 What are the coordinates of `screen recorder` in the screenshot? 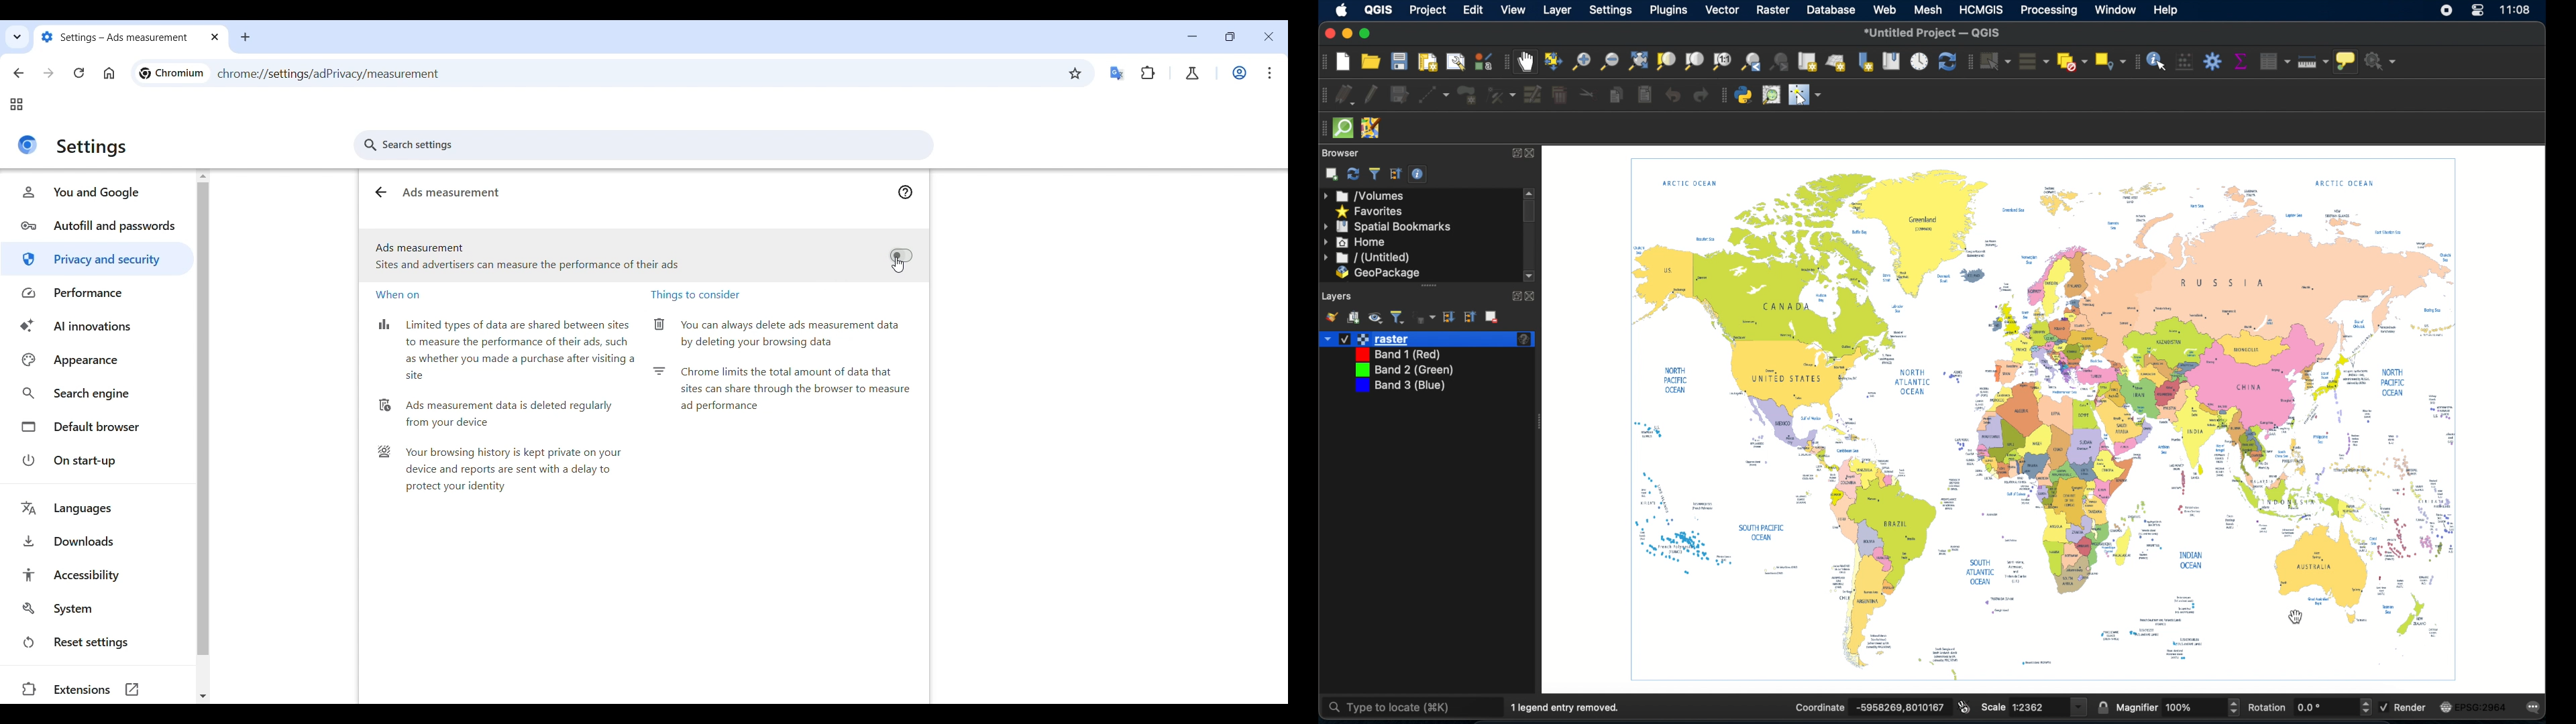 It's located at (2448, 13).